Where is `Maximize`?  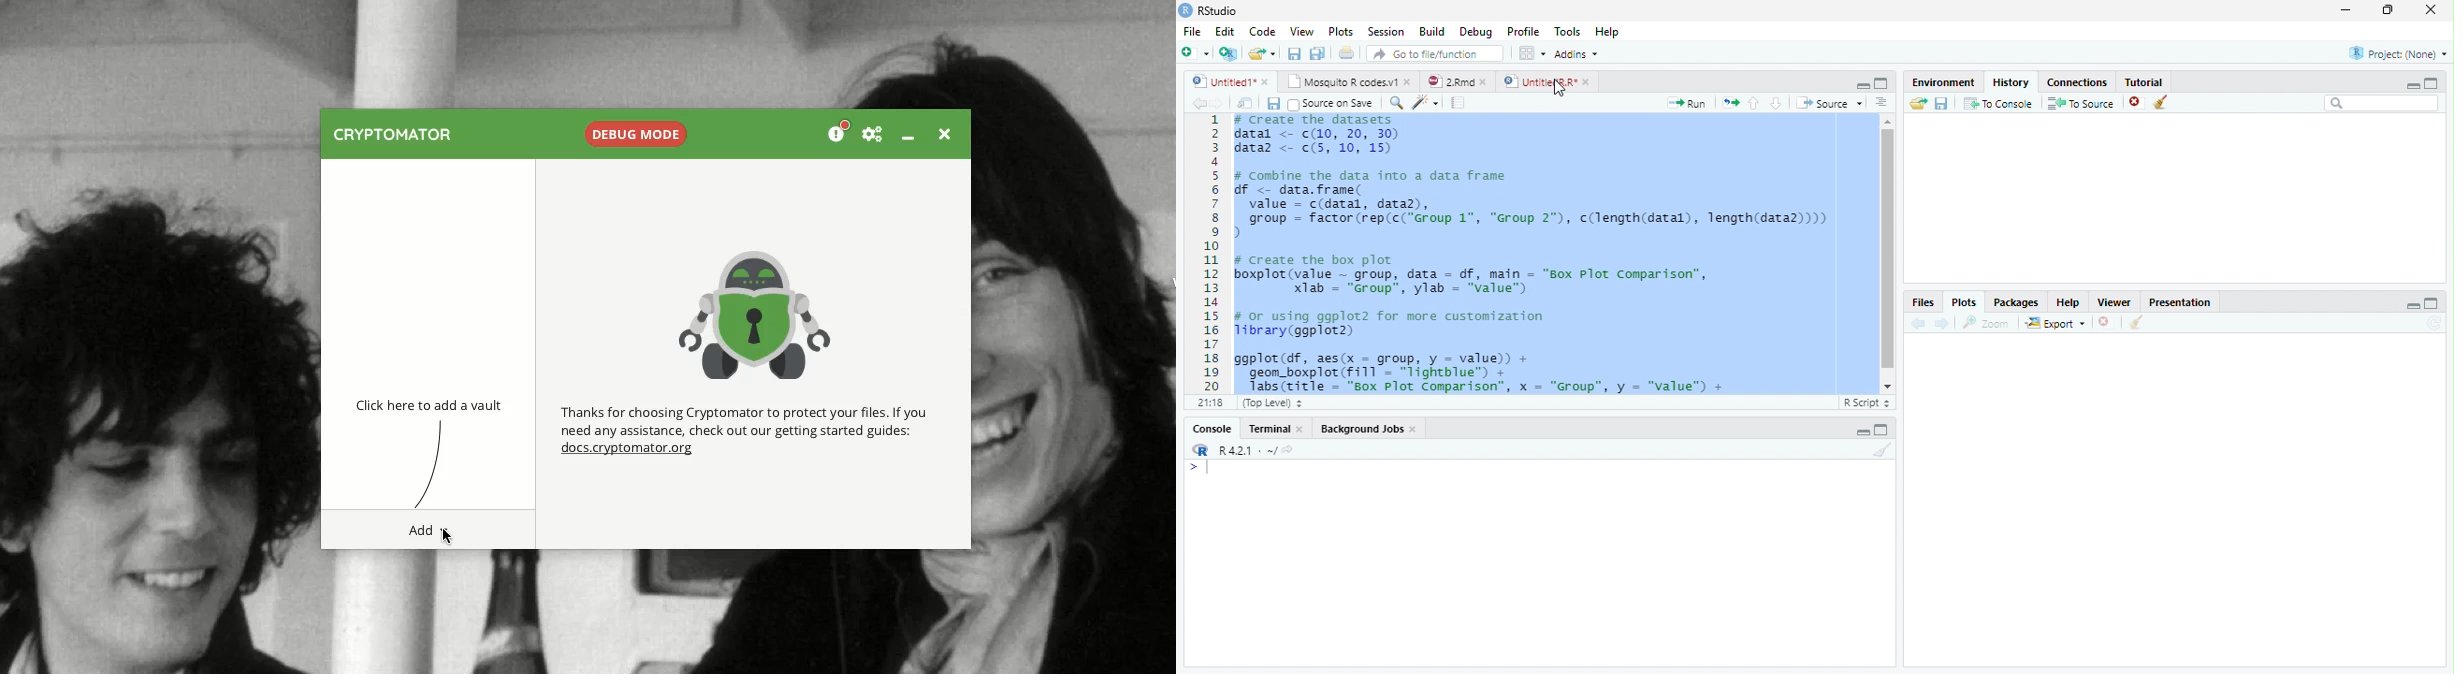
Maximize is located at coordinates (1882, 430).